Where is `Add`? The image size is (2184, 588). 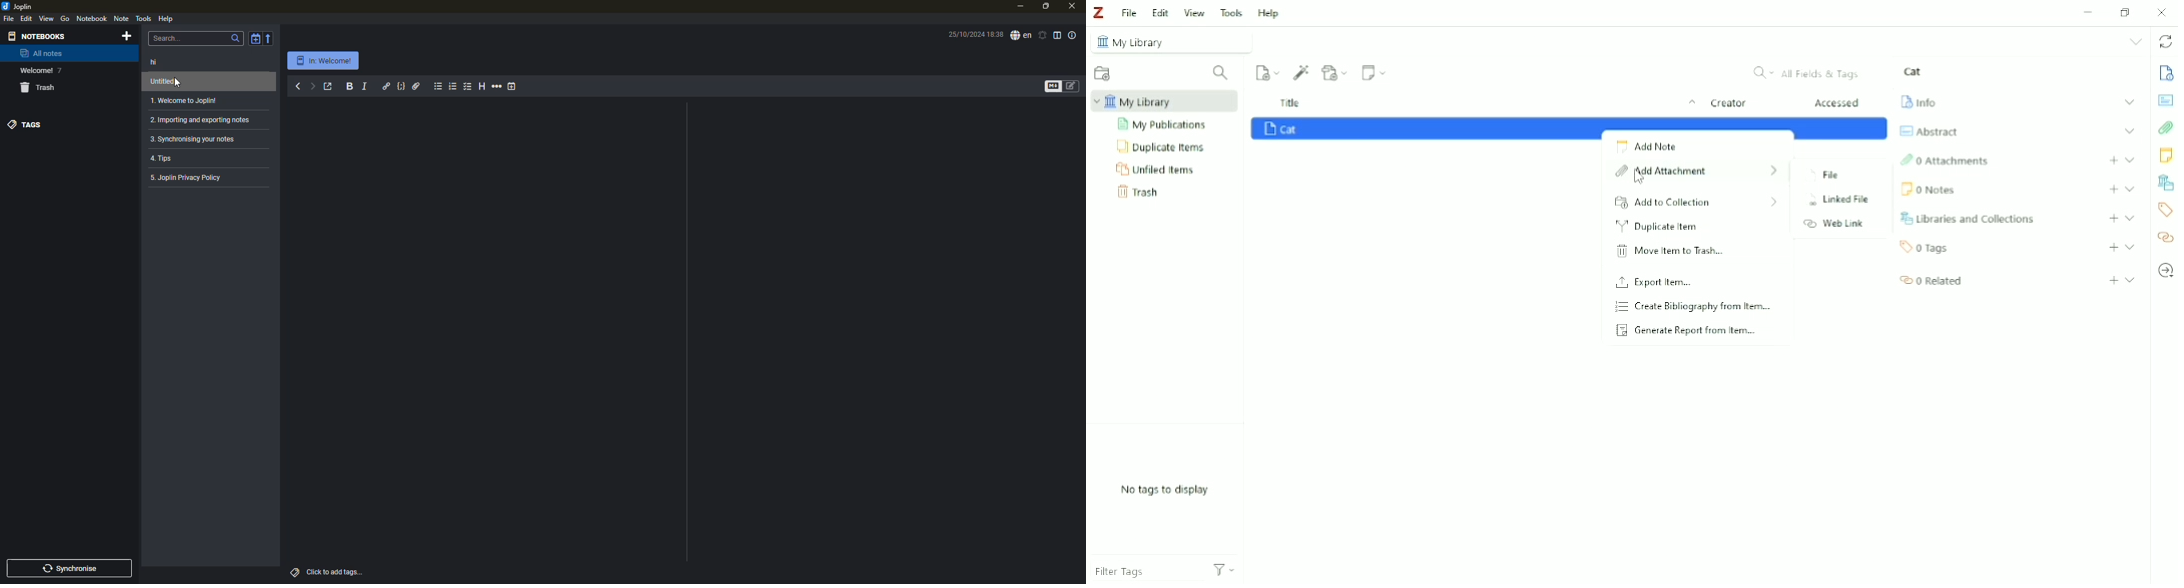
Add is located at coordinates (2114, 160).